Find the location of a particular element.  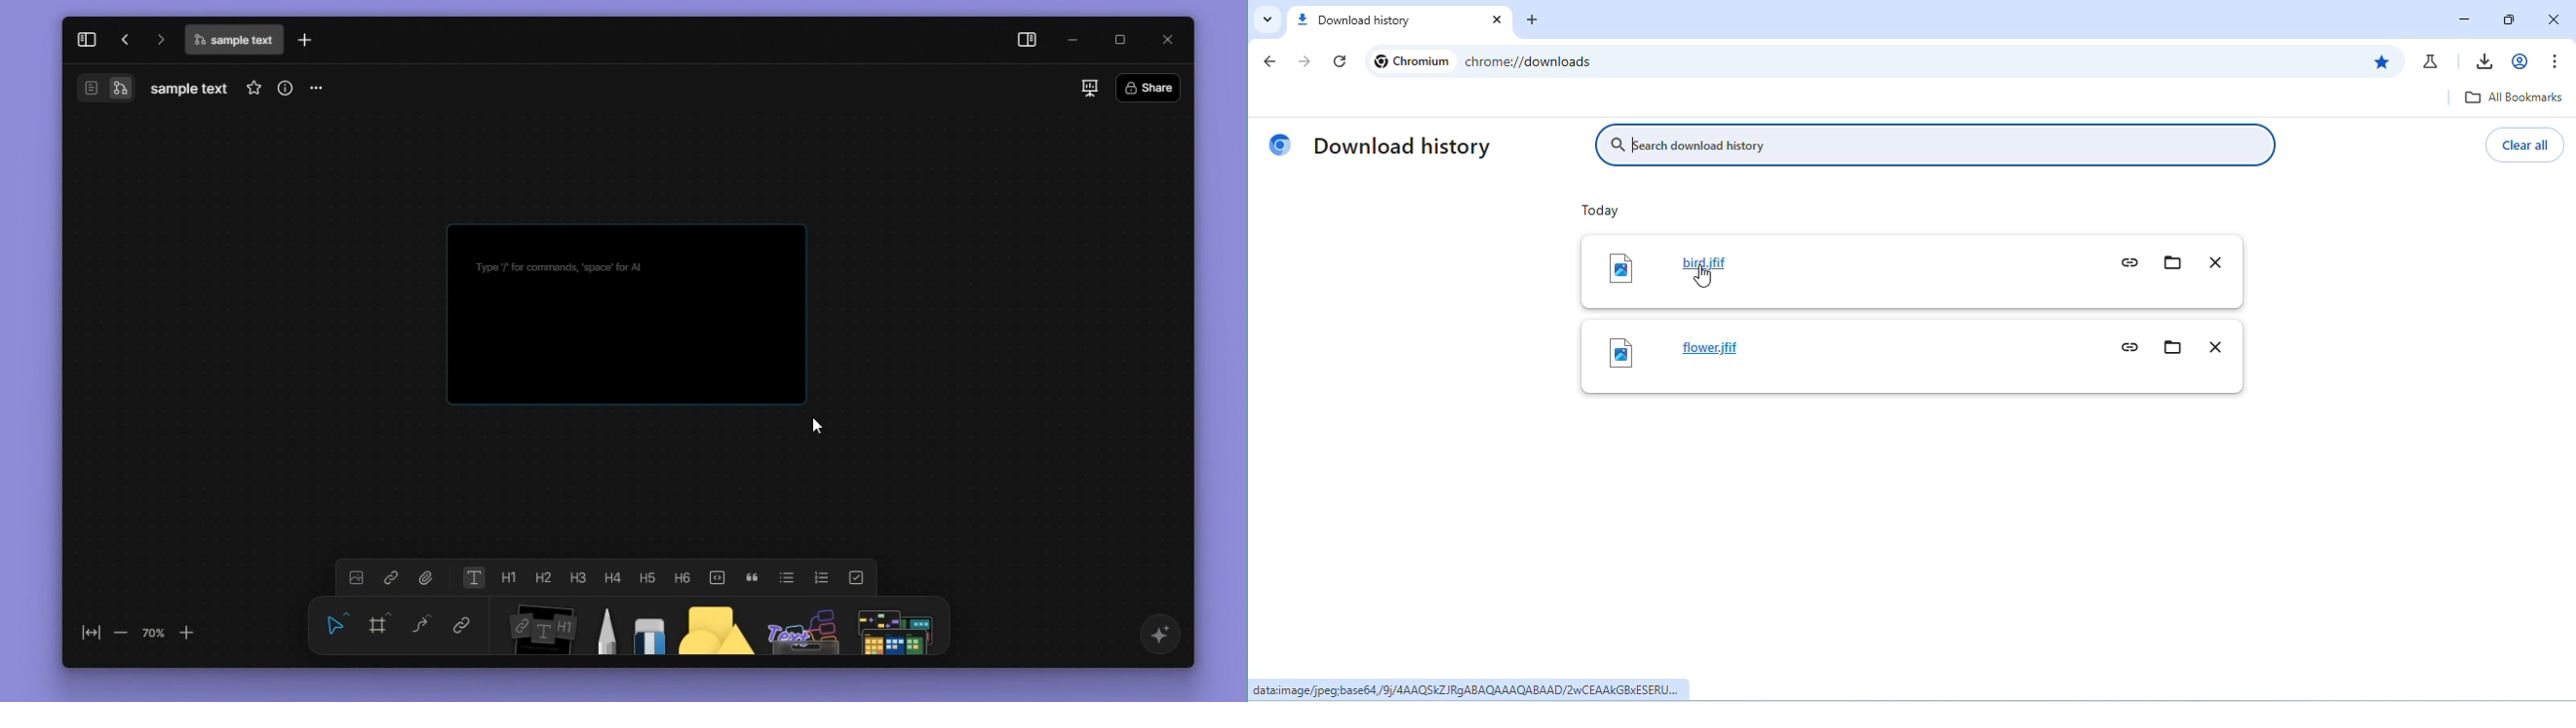

heading 5 is located at coordinates (647, 576).